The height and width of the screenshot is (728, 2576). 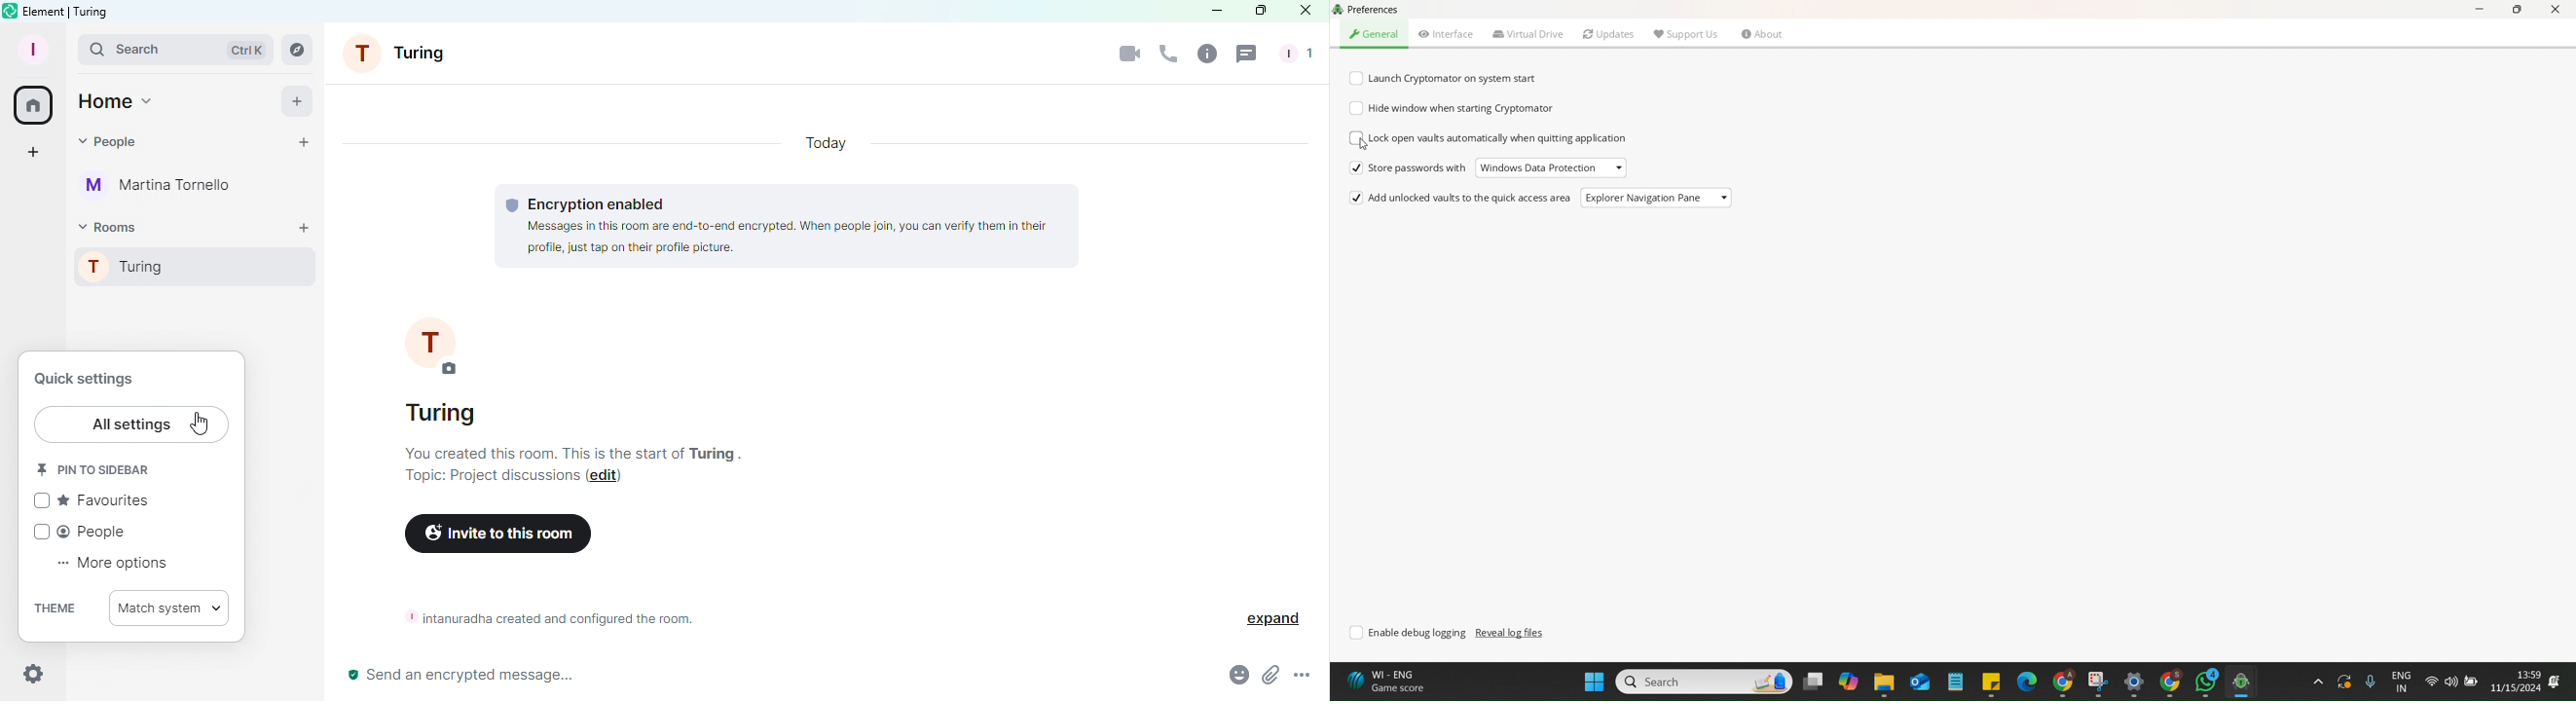 I want to click on Match system, so click(x=169, y=609).